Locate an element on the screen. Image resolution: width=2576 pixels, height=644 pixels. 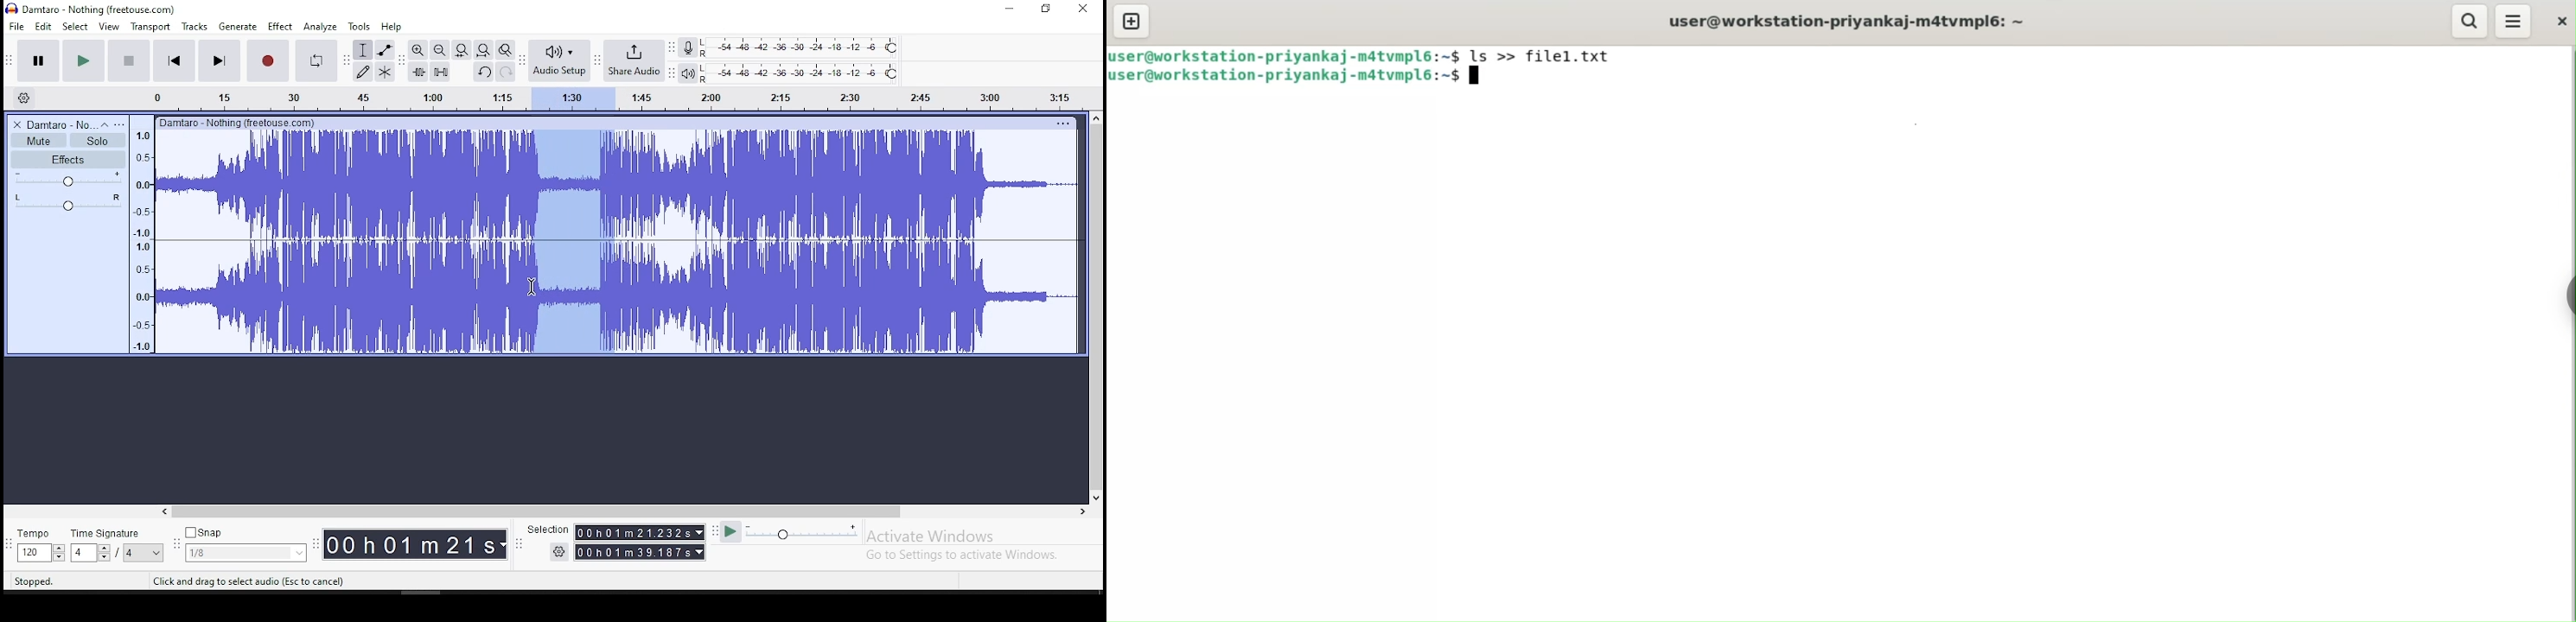
drop down is located at coordinates (103, 553).